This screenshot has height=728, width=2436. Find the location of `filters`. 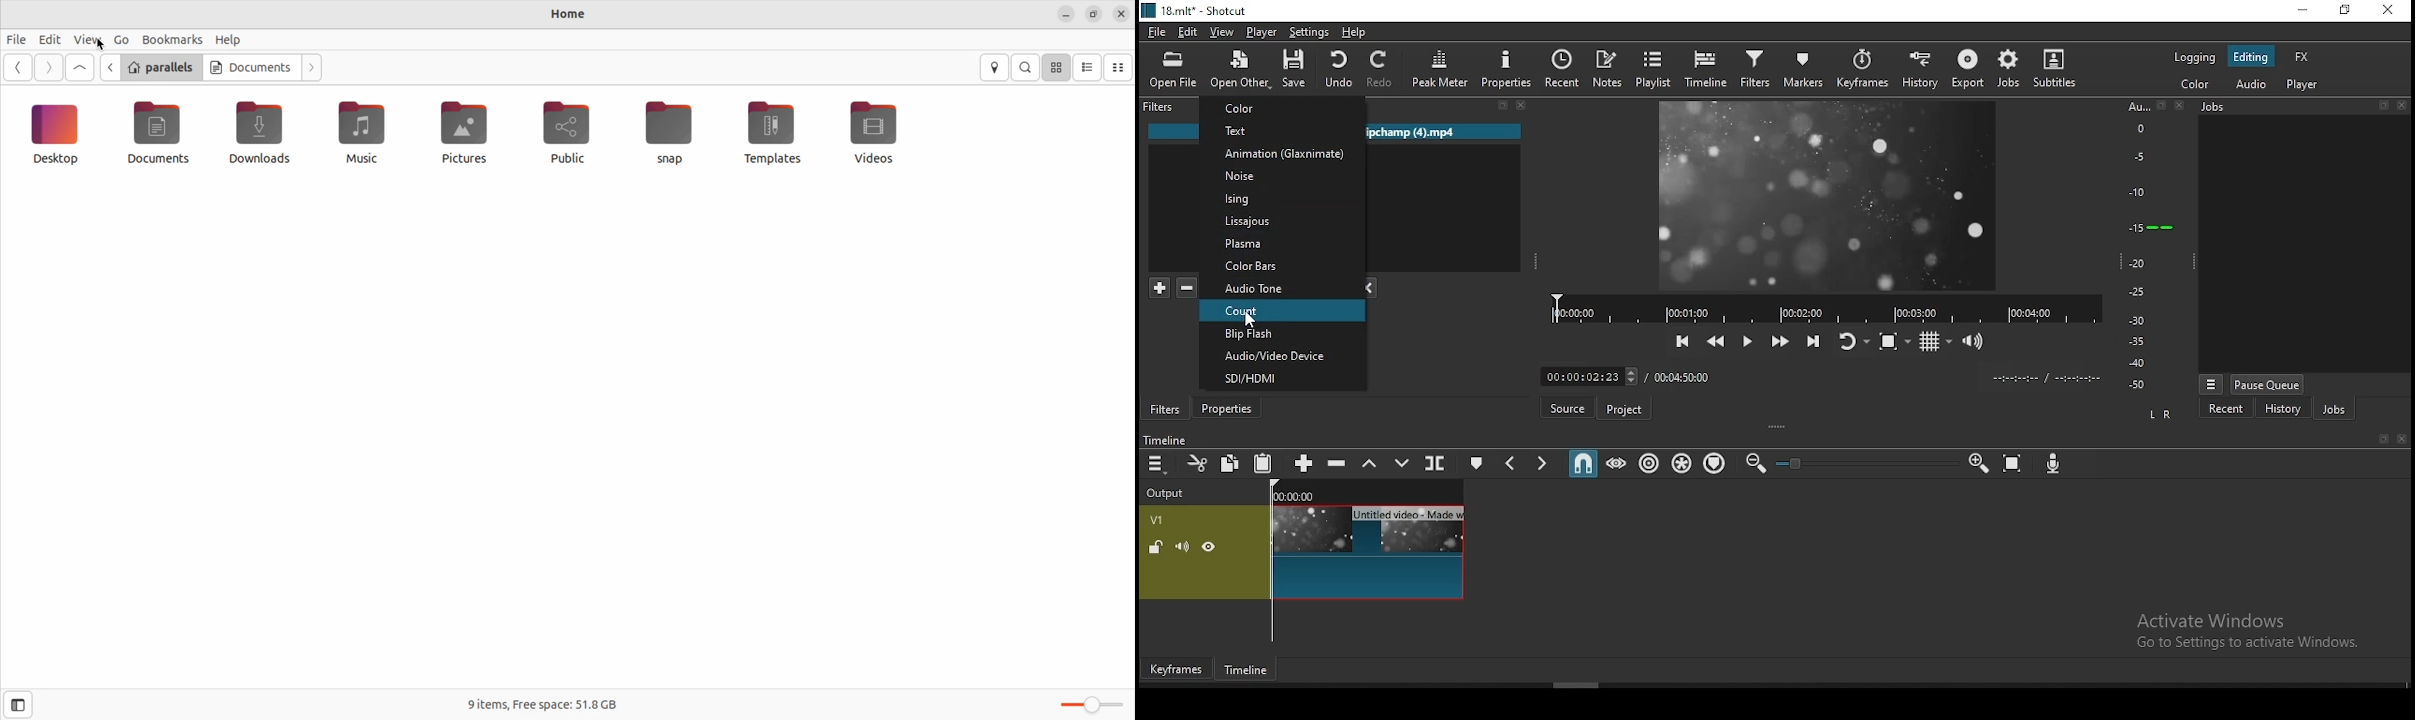

filters is located at coordinates (1753, 70).